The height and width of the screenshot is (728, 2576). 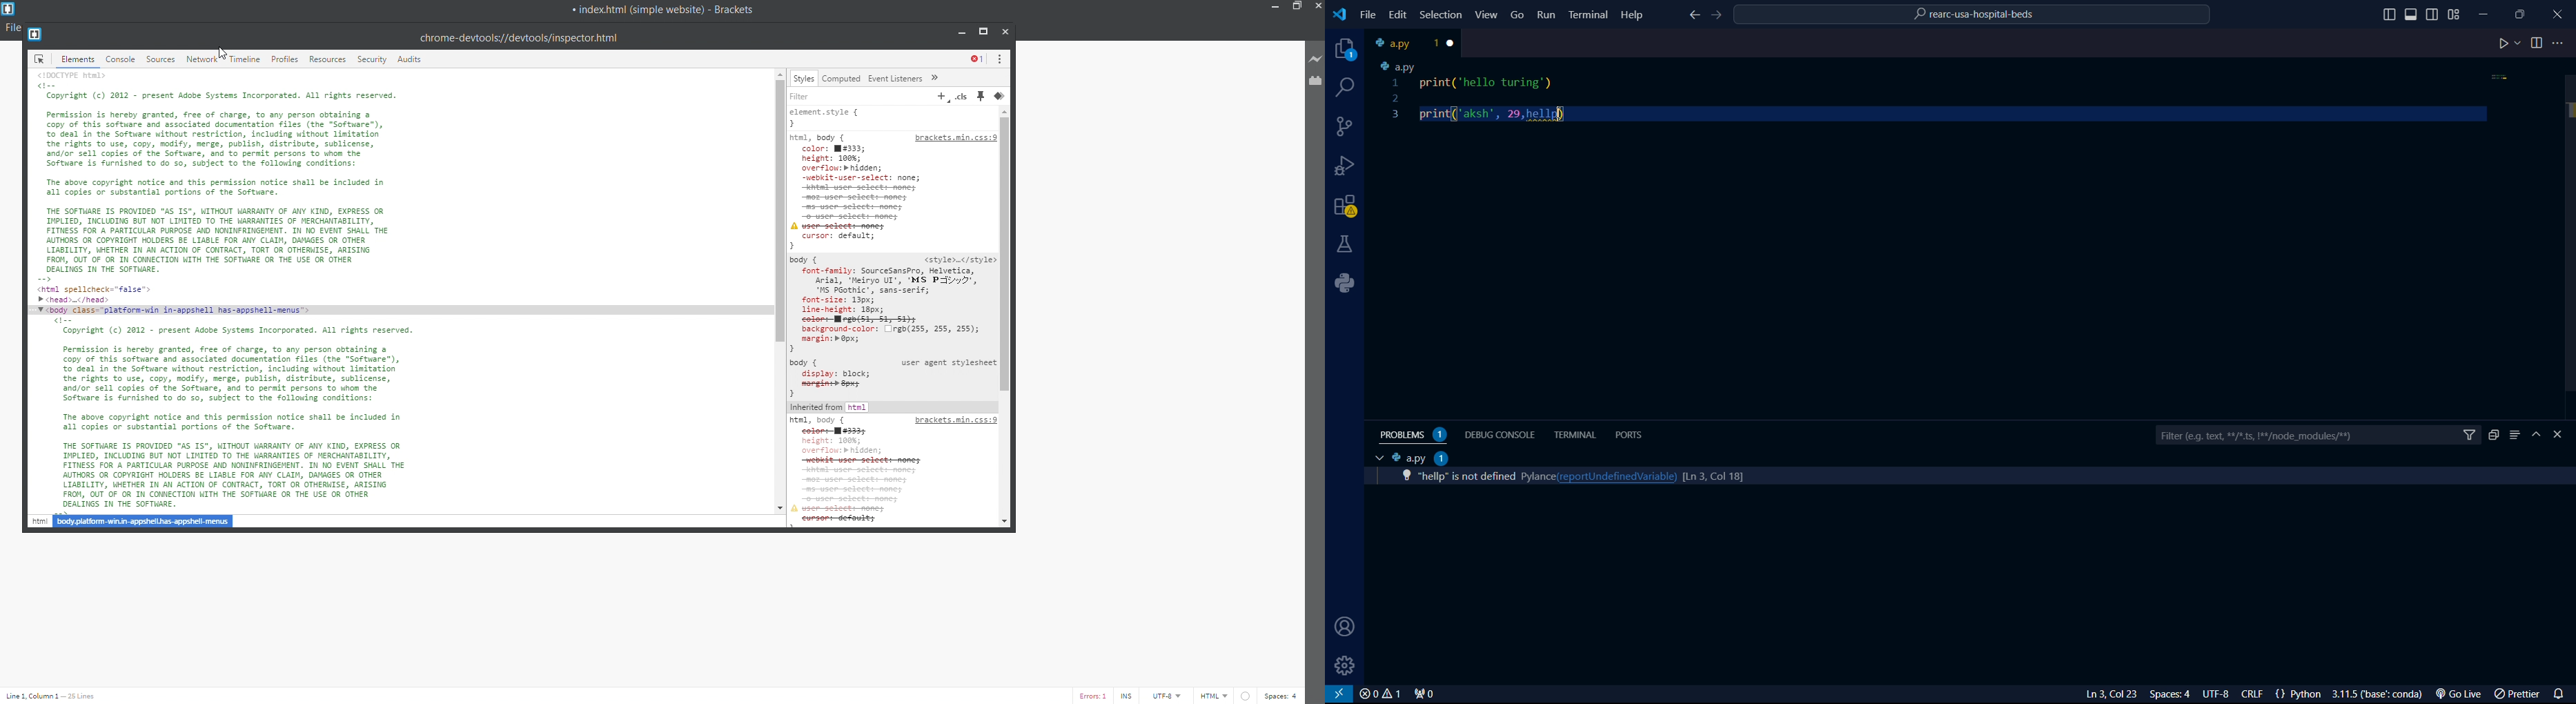 What do you see at coordinates (1314, 59) in the screenshot?
I see `live preview` at bounding box center [1314, 59].